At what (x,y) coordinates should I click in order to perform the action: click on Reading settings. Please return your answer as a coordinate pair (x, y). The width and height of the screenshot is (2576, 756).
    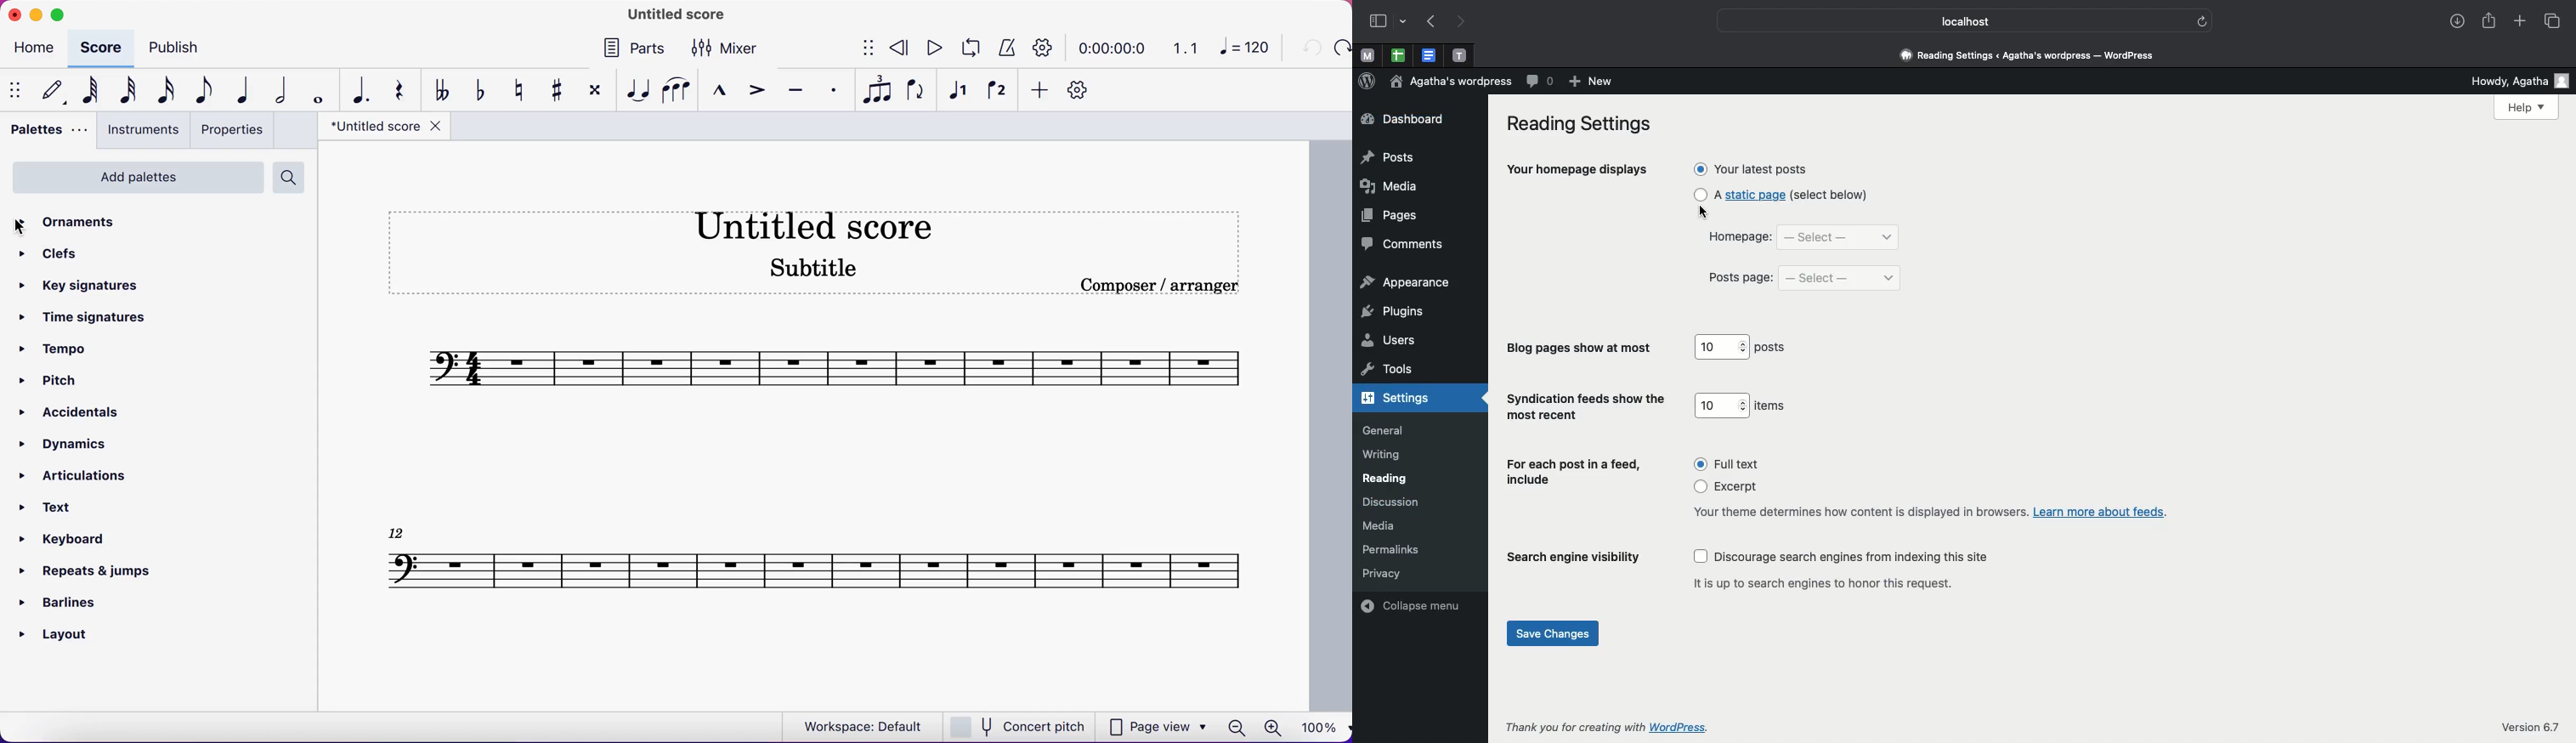
    Looking at the image, I should click on (1583, 125).